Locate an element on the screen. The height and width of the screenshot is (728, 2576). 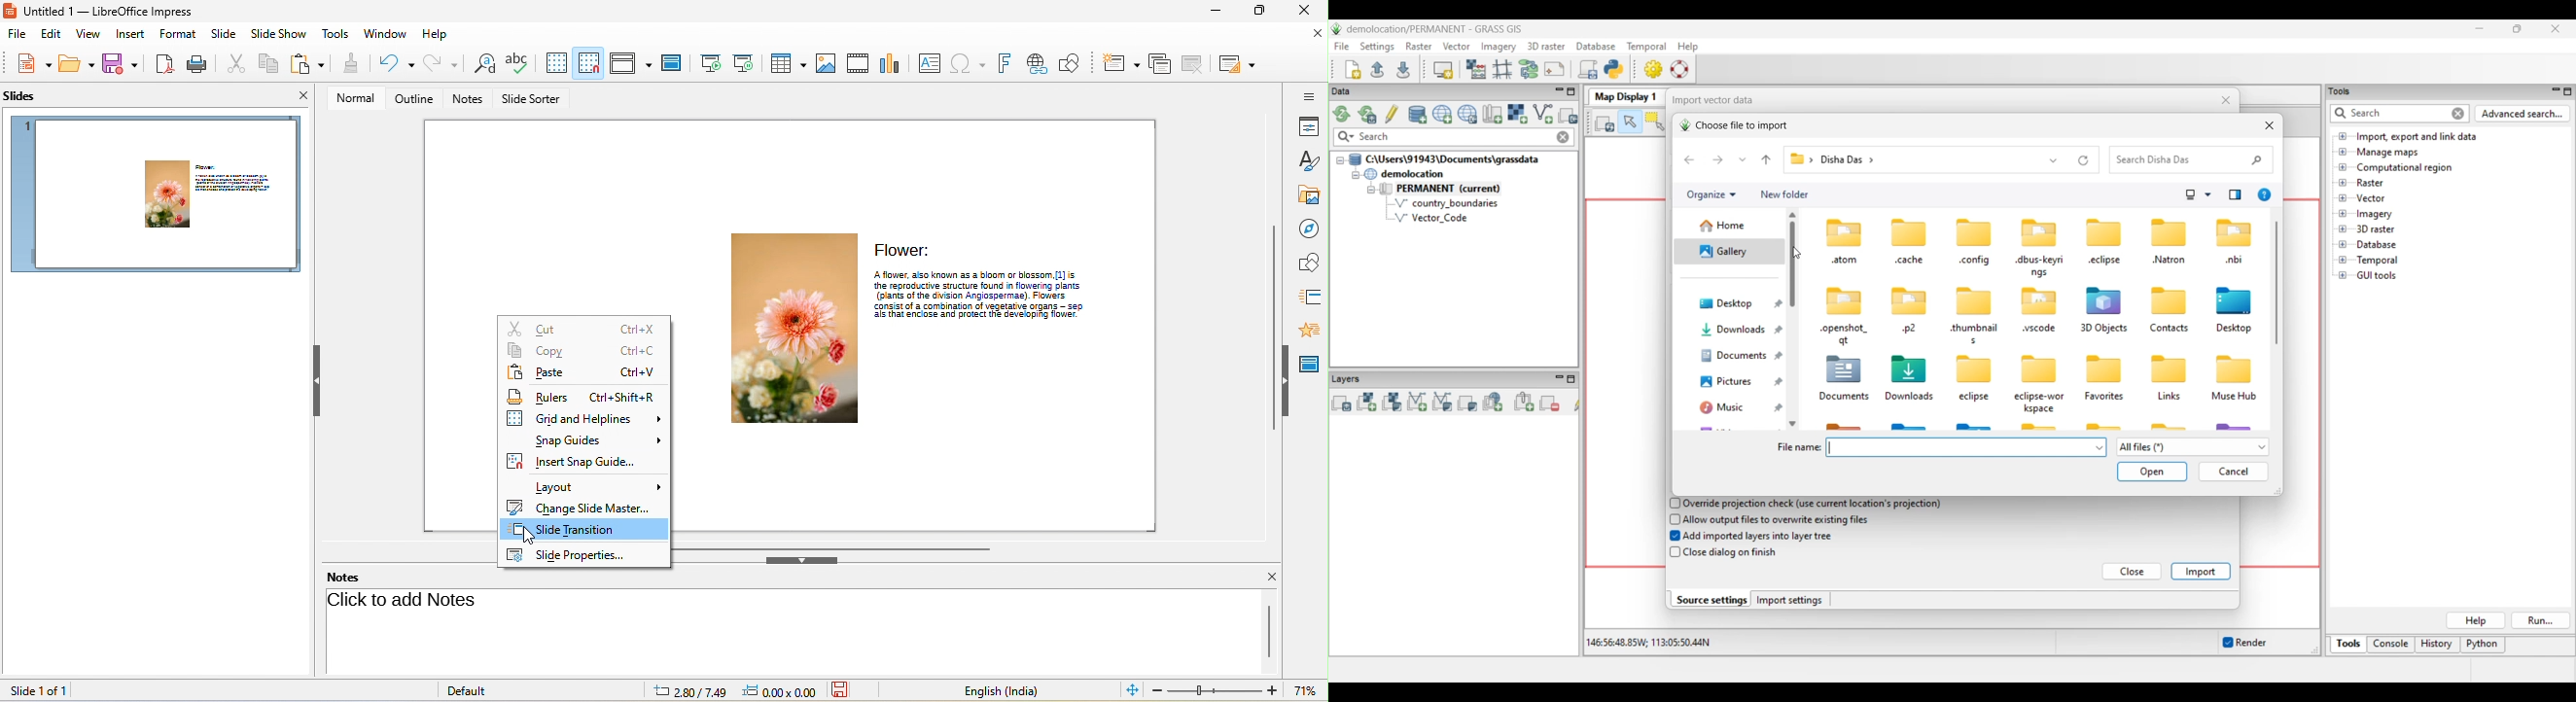
view is located at coordinates (88, 34).